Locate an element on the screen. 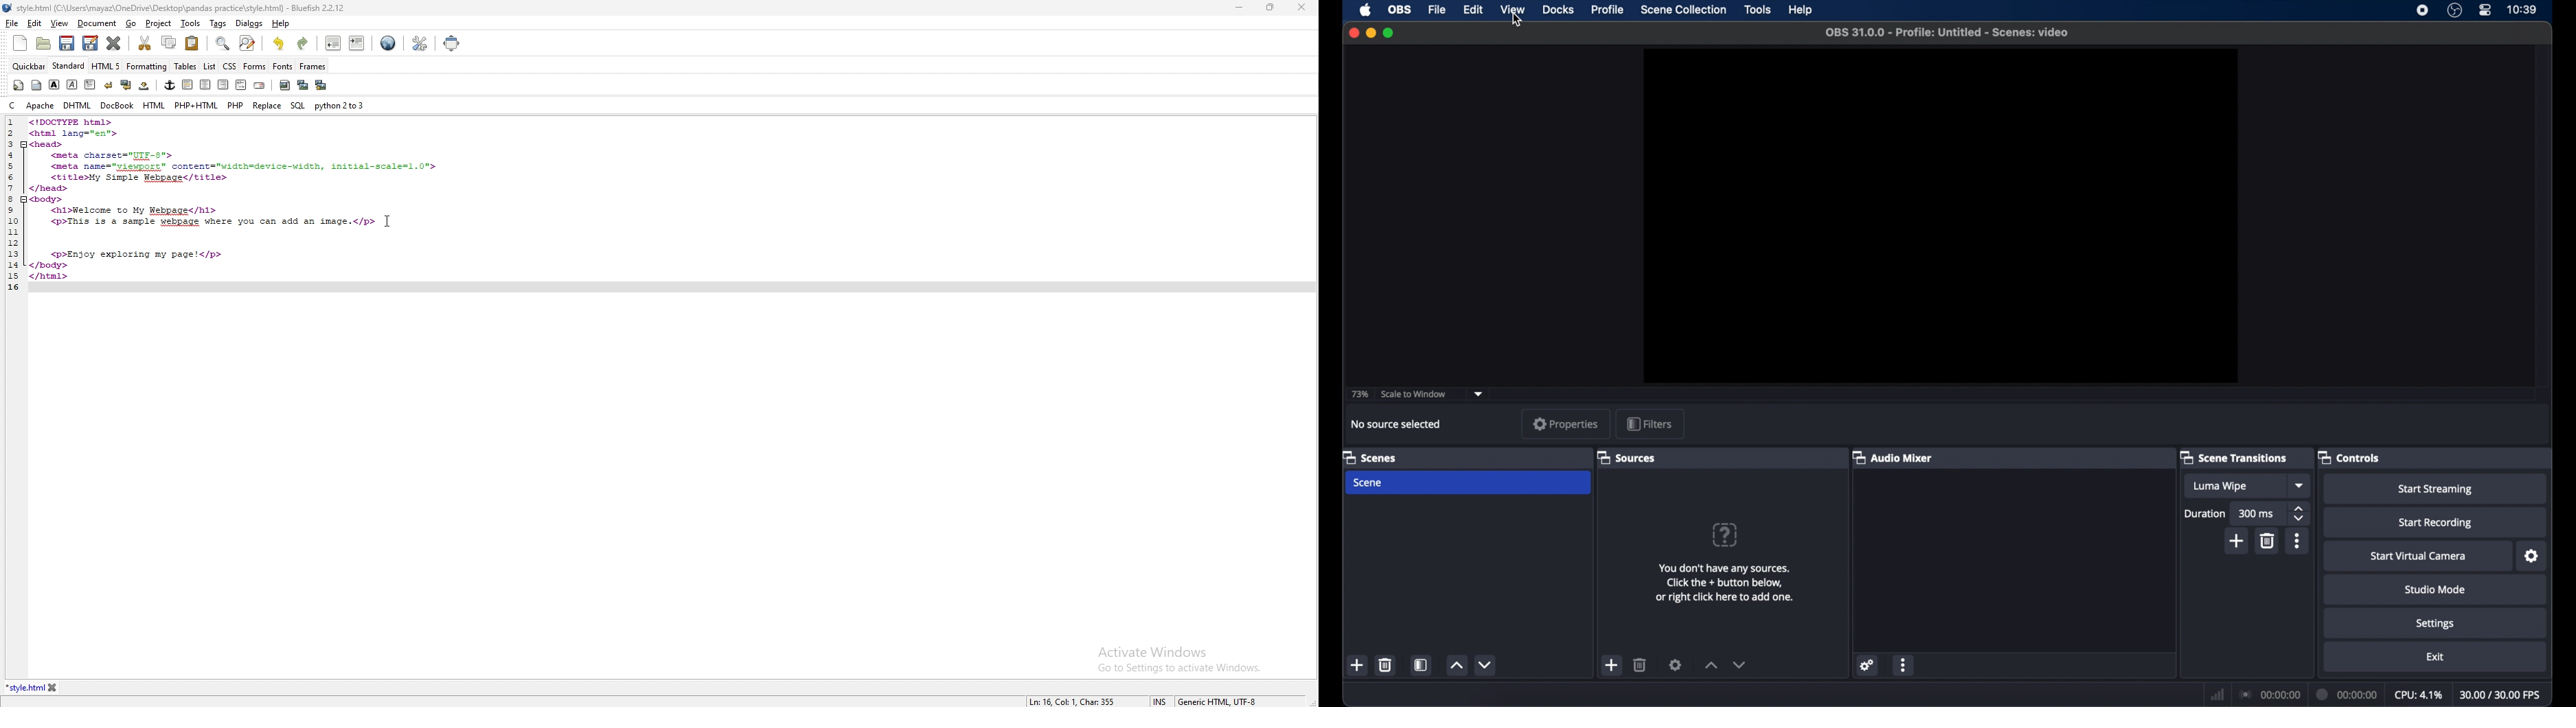 The height and width of the screenshot is (728, 2576). new is located at coordinates (21, 43).